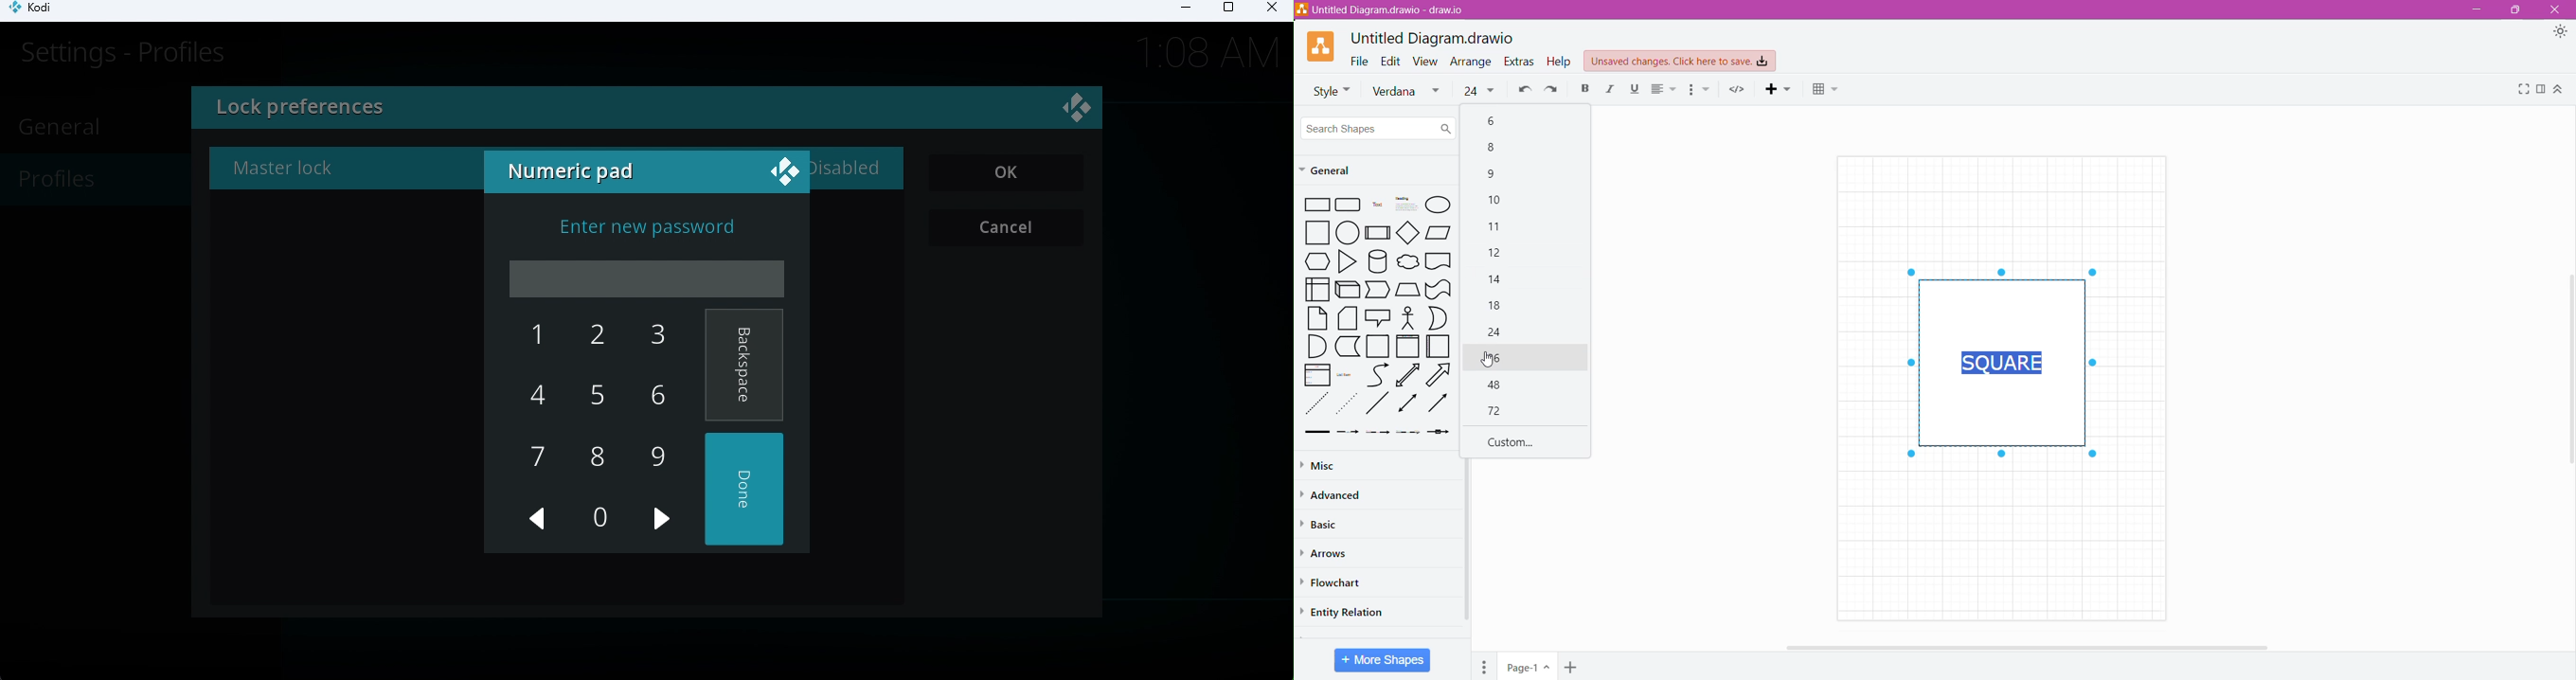 The width and height of the screenshot is (2576, 700). Describe the element at coordinates (1347, 291) in the screenshot. I see `3D Rectangle ` at that location.